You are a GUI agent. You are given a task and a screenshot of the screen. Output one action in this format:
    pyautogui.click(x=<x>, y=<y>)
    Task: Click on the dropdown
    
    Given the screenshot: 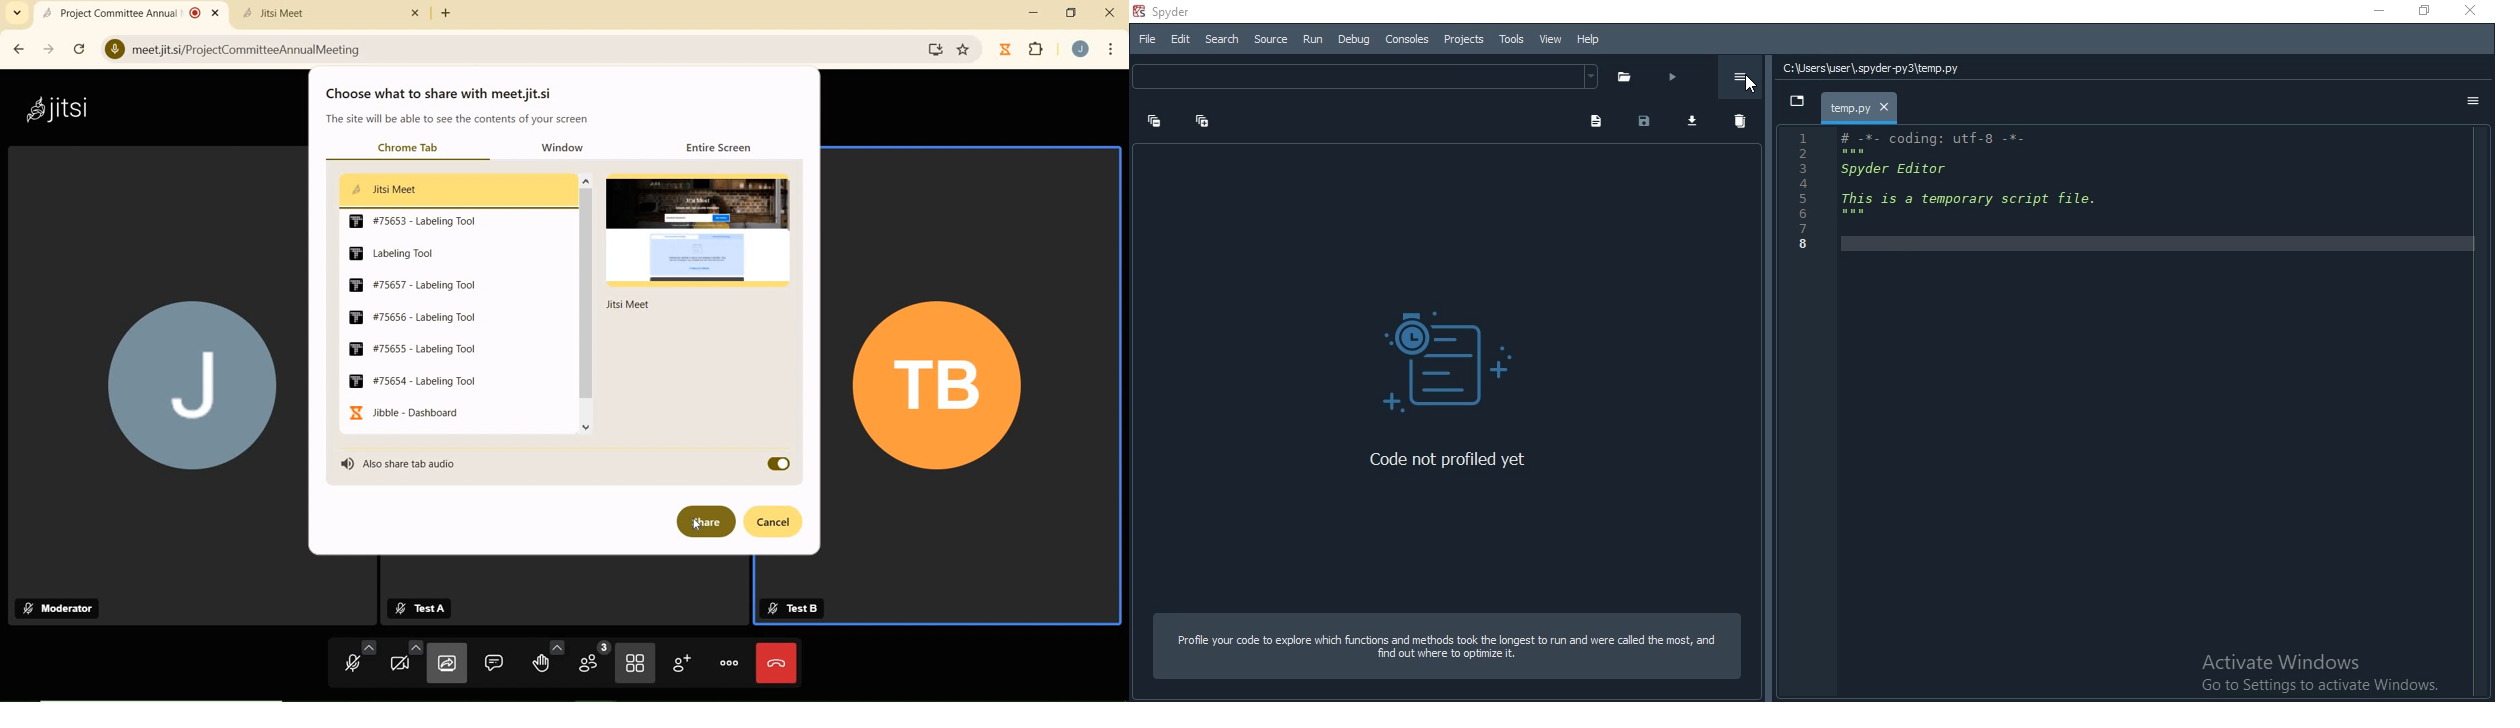 What is the action you would take?
    pyautogui.click(x=1799, y=100)
    